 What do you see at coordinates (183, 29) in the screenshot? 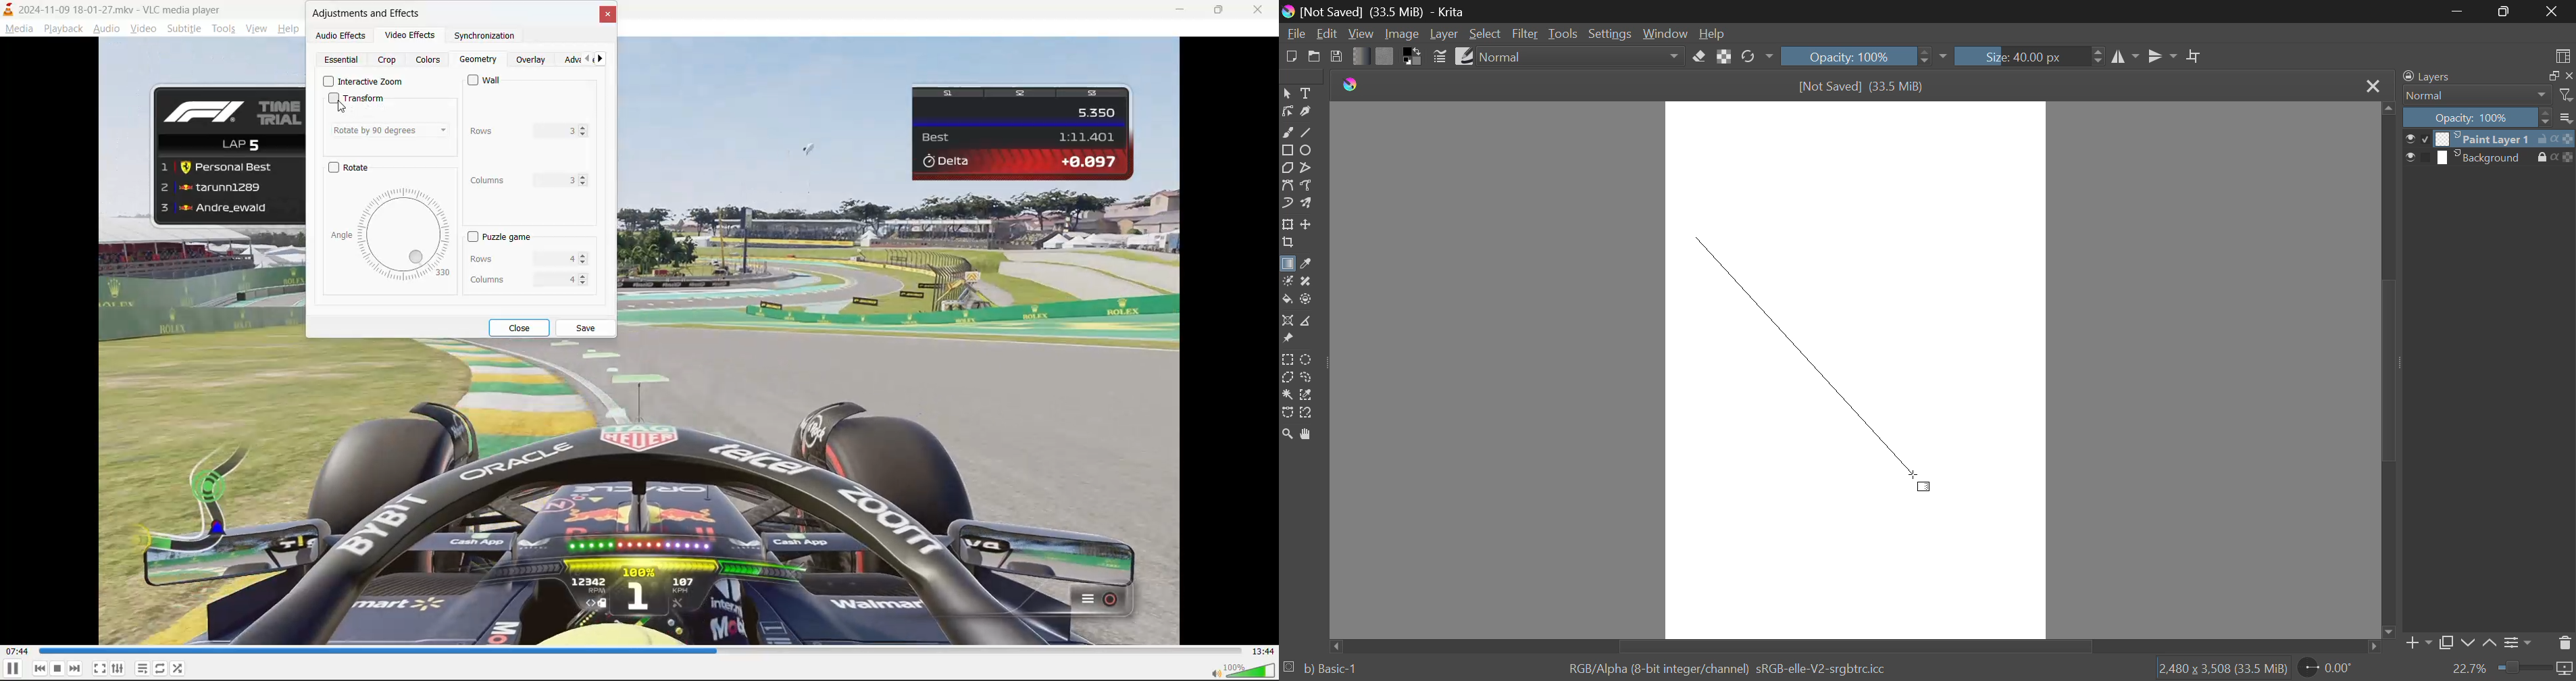
I see `subtitle` at bounding box center [183, 29].